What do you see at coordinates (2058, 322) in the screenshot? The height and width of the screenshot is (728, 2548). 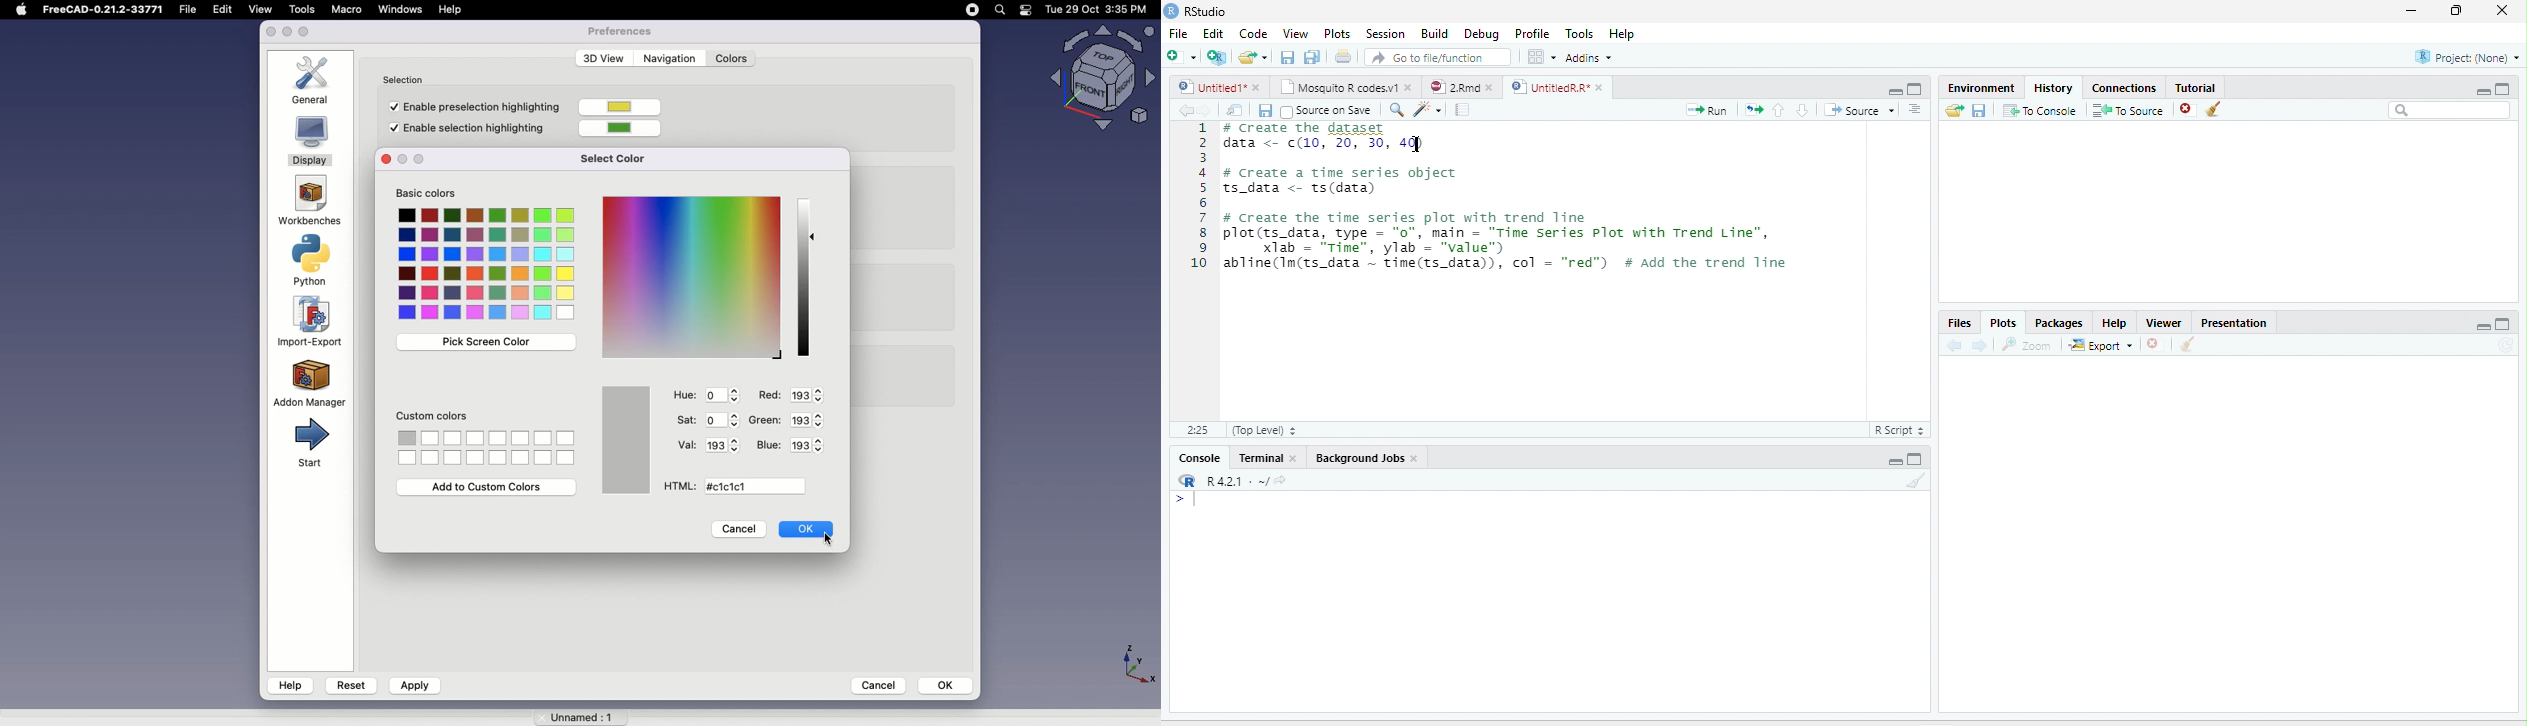 I see `Packages` at bounding box center [2058, 322].